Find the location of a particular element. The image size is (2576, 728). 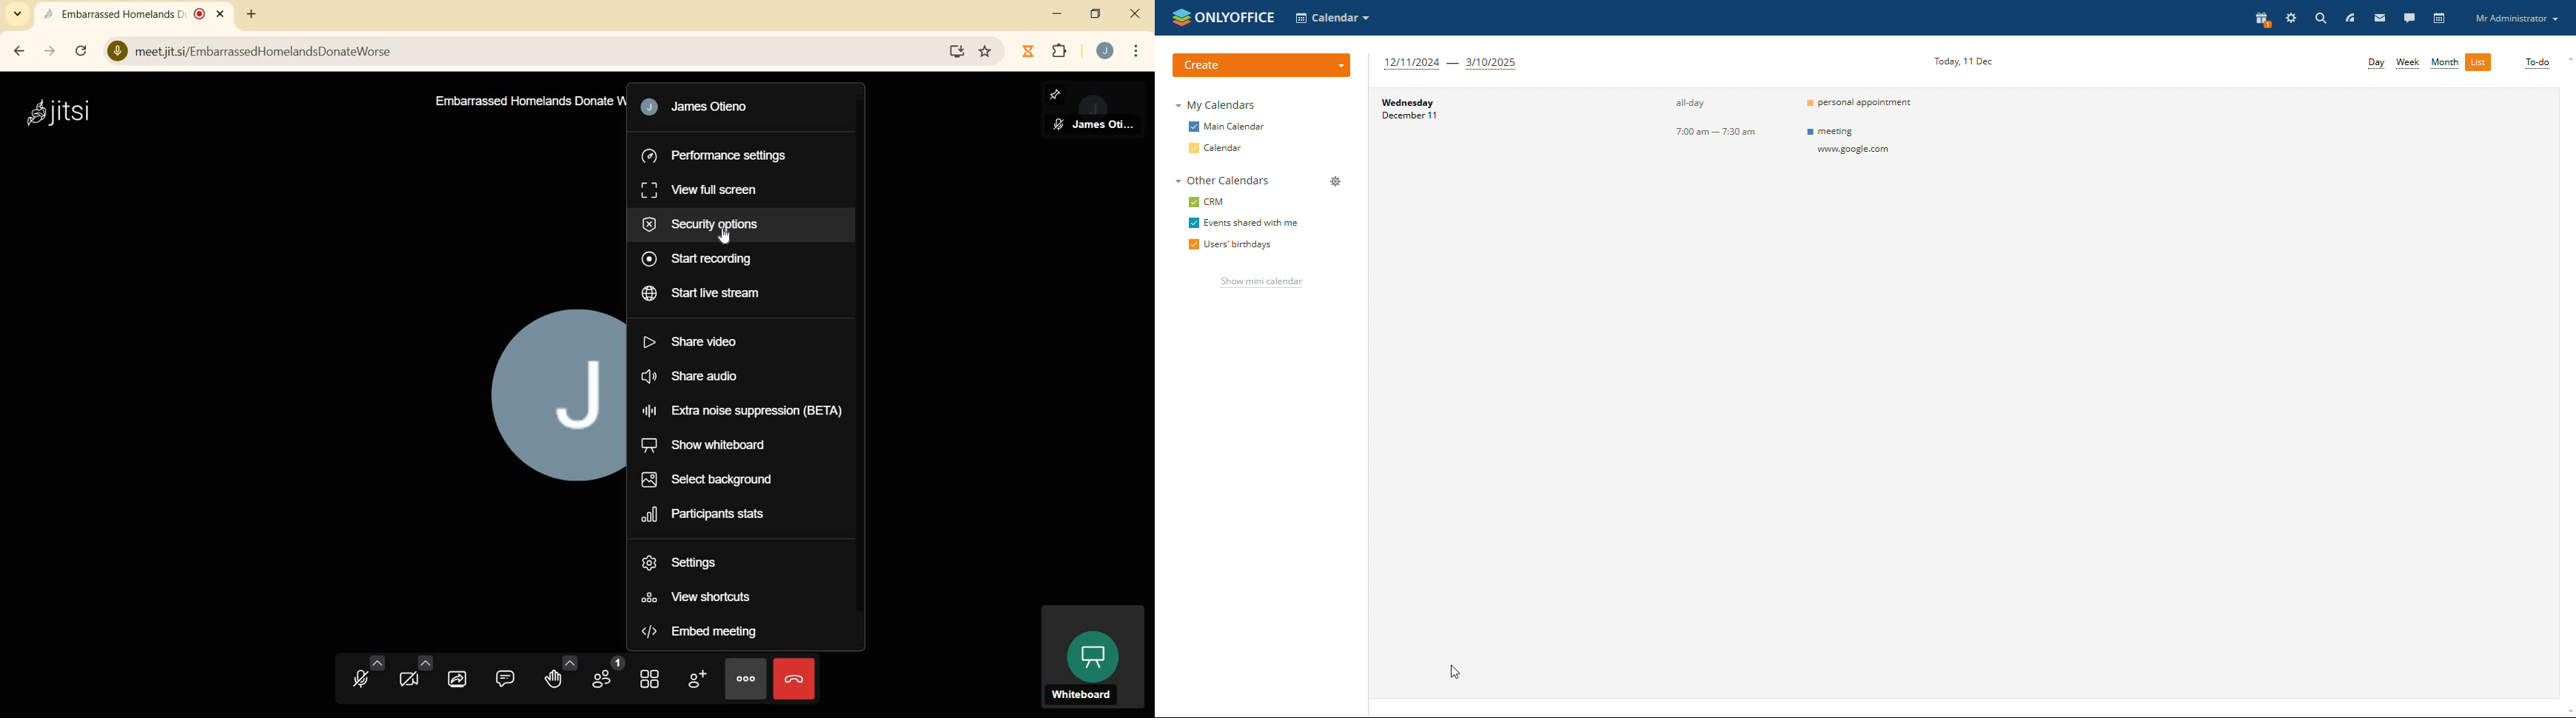

leave meeting is located at coordinates (795, 678).